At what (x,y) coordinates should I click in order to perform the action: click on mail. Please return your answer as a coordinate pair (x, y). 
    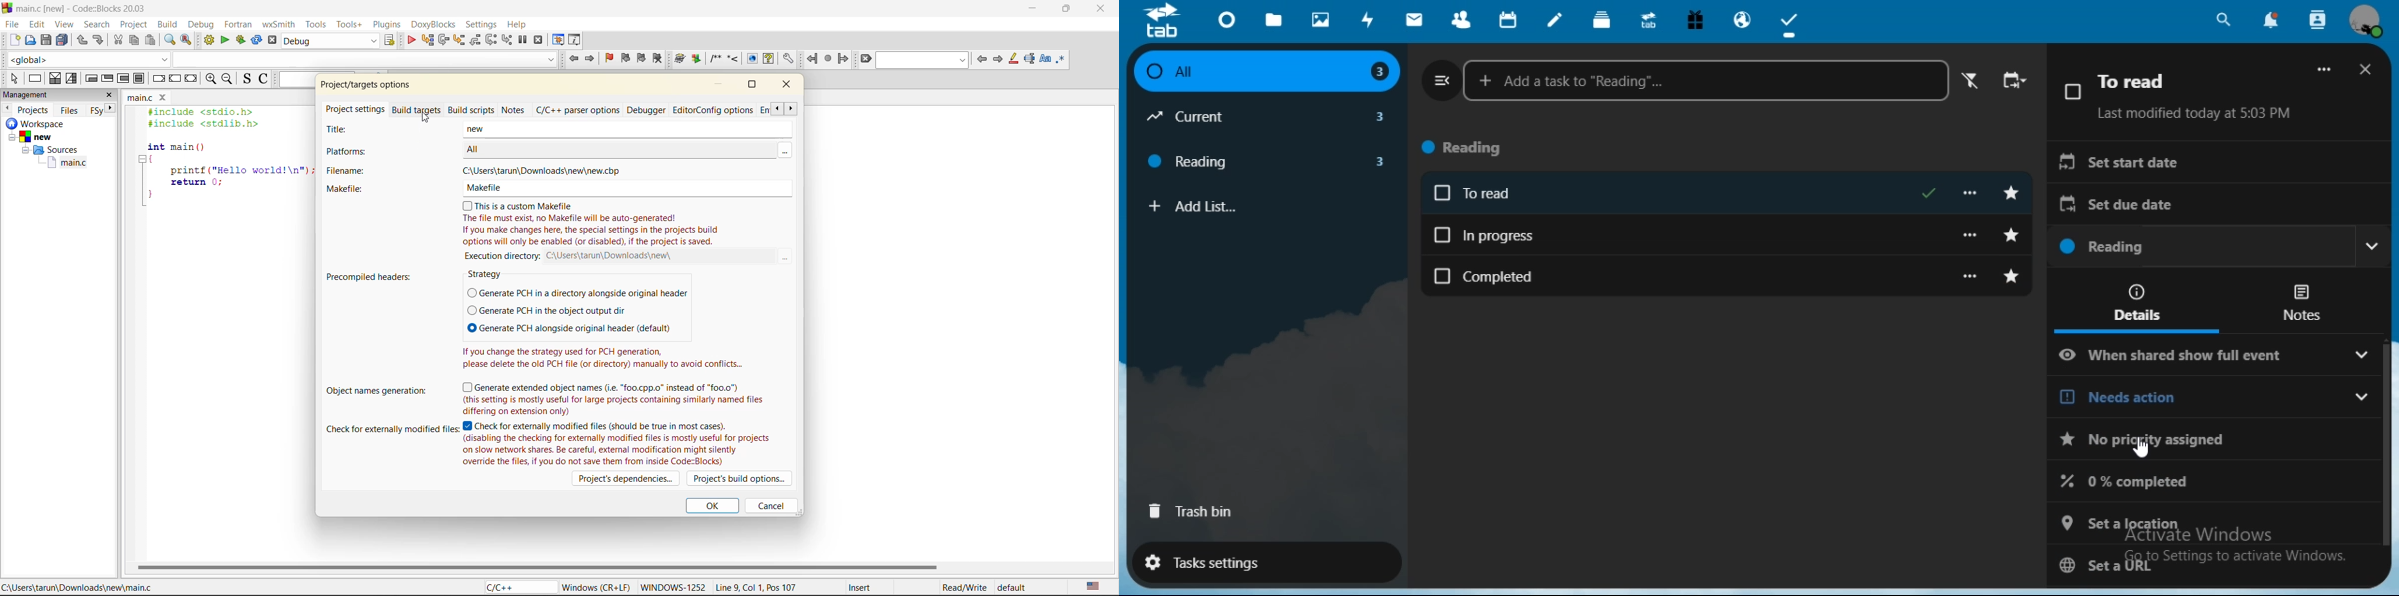
    Looking at the image, I should click on (1416, 20).